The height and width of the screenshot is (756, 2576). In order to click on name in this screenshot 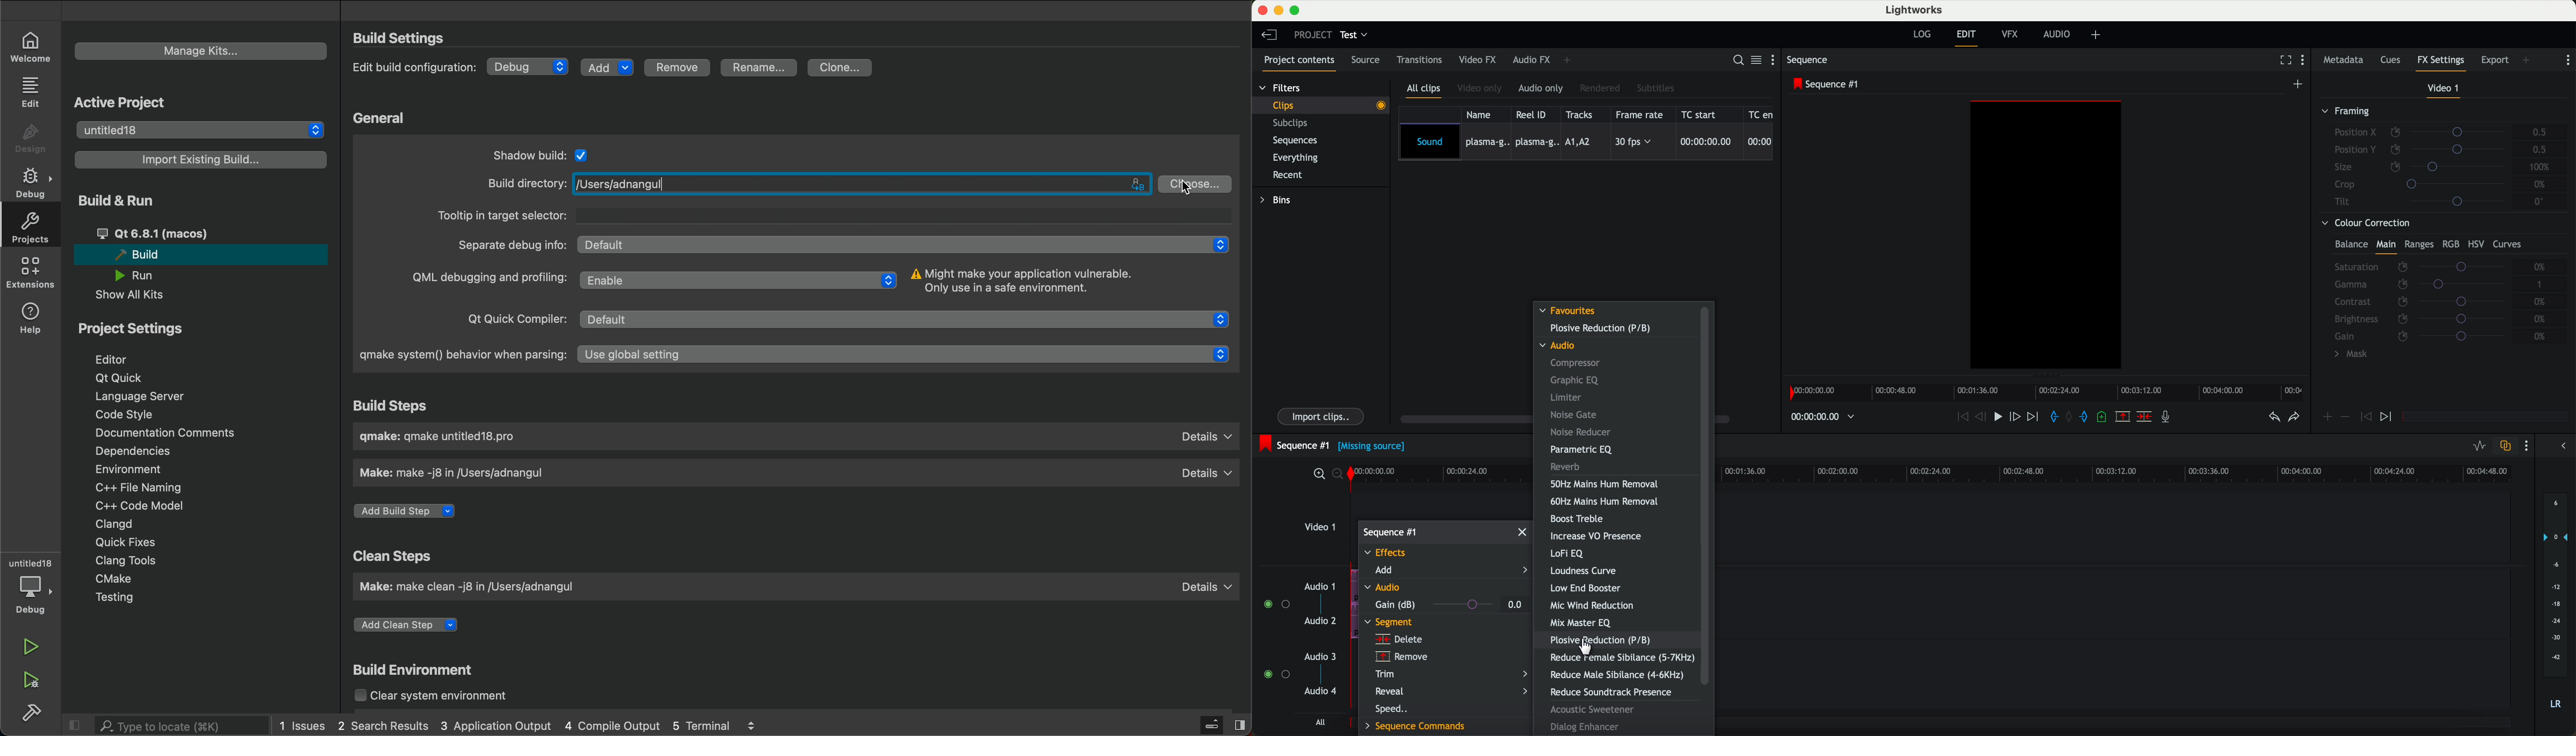, I will do `click(1481, 114)`.